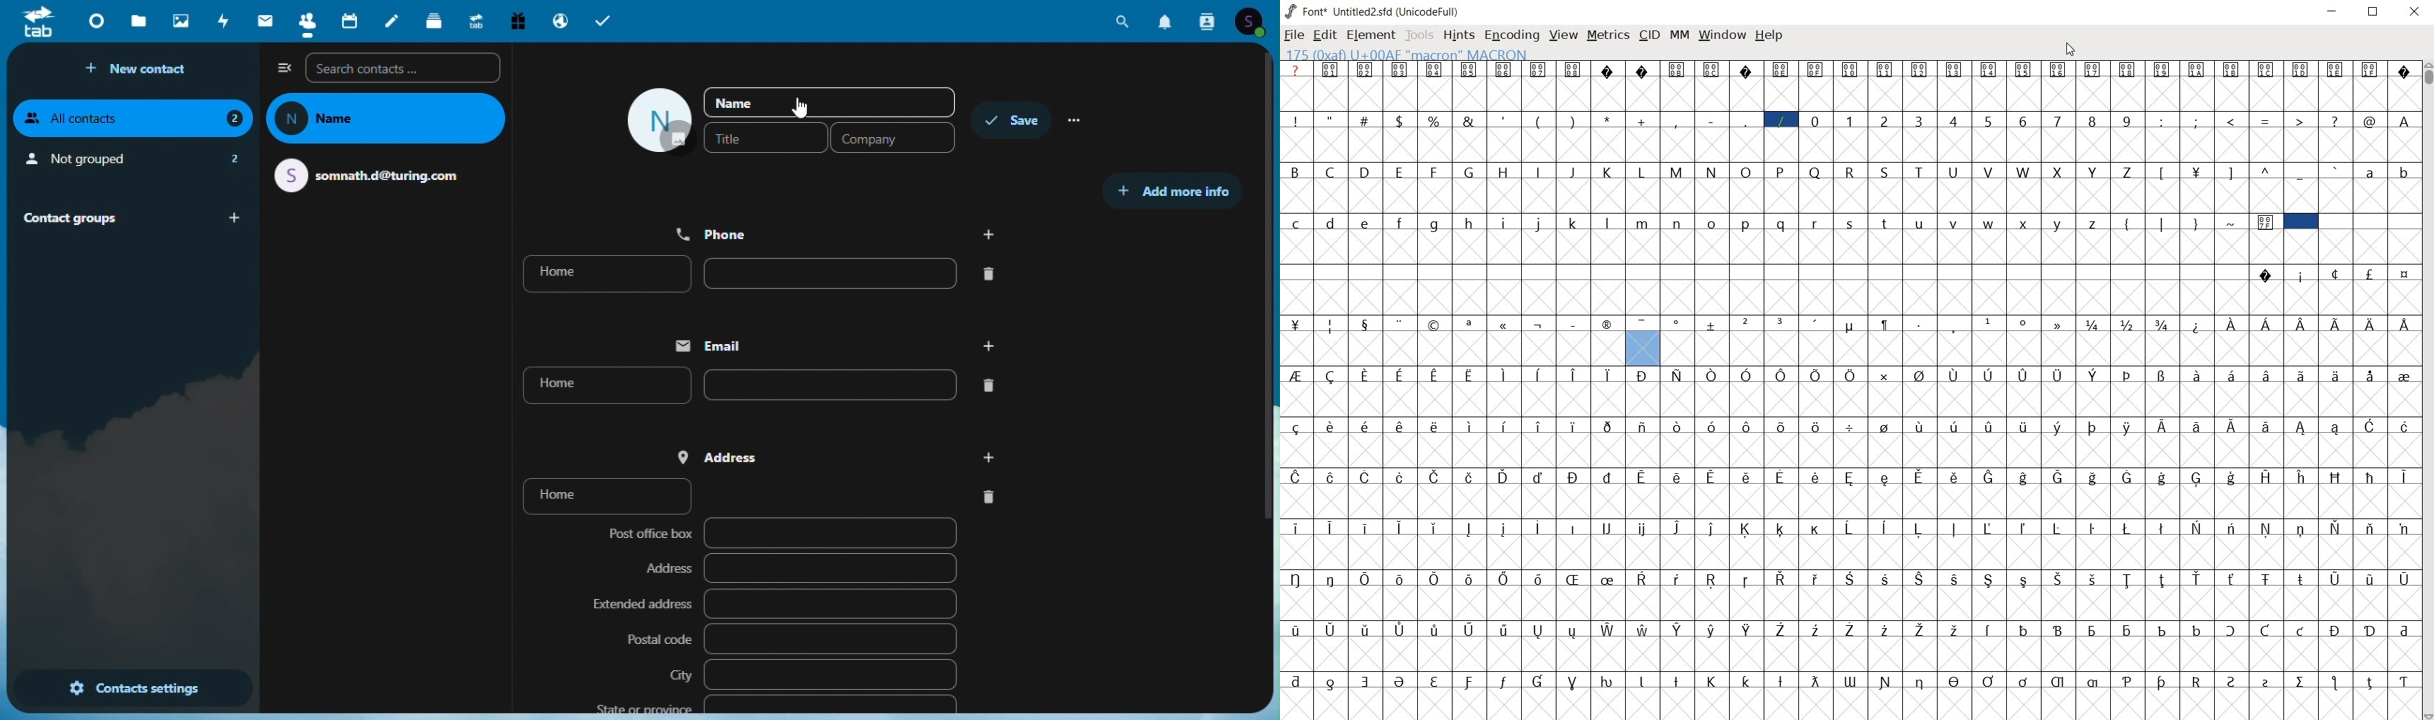 The image size is (2436, 728). Describe the element at coordinates (1817, 579) in the screenshot. I see `Symbol` at that location.